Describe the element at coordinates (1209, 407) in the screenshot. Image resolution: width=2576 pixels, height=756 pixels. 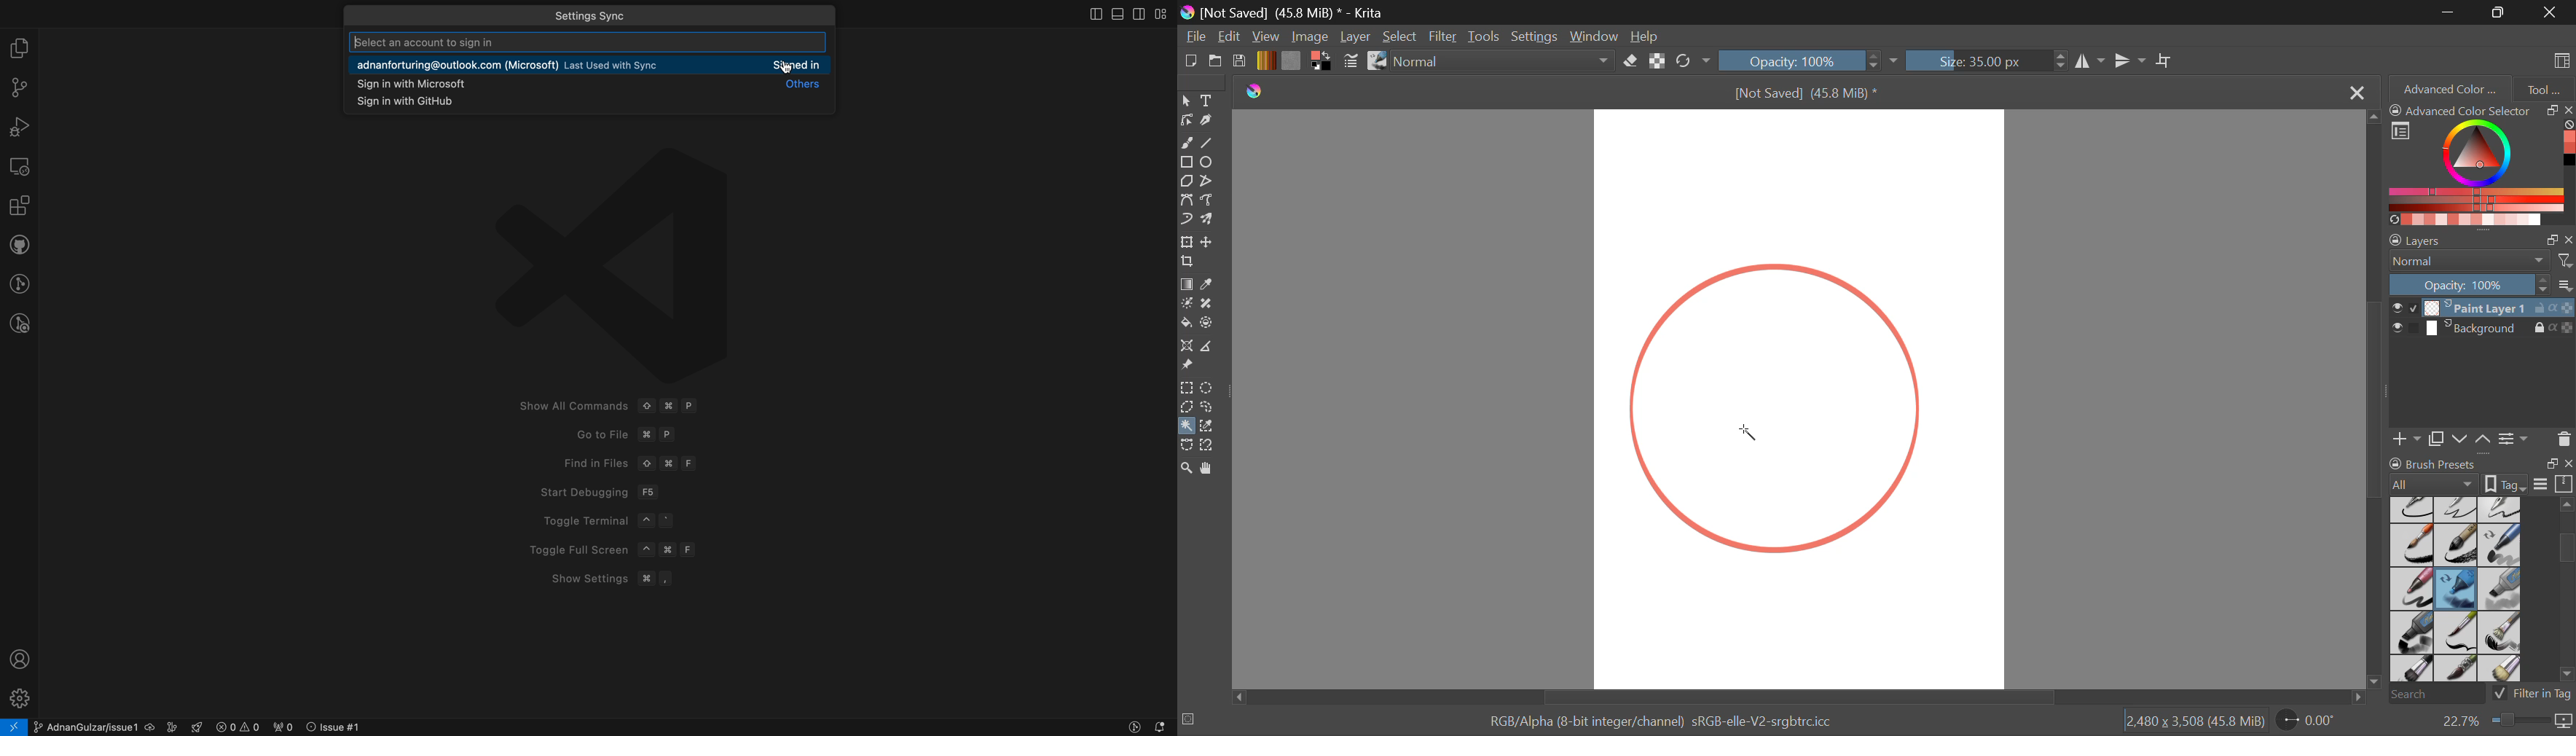
I see `Freehand Selection Tool` at that location.